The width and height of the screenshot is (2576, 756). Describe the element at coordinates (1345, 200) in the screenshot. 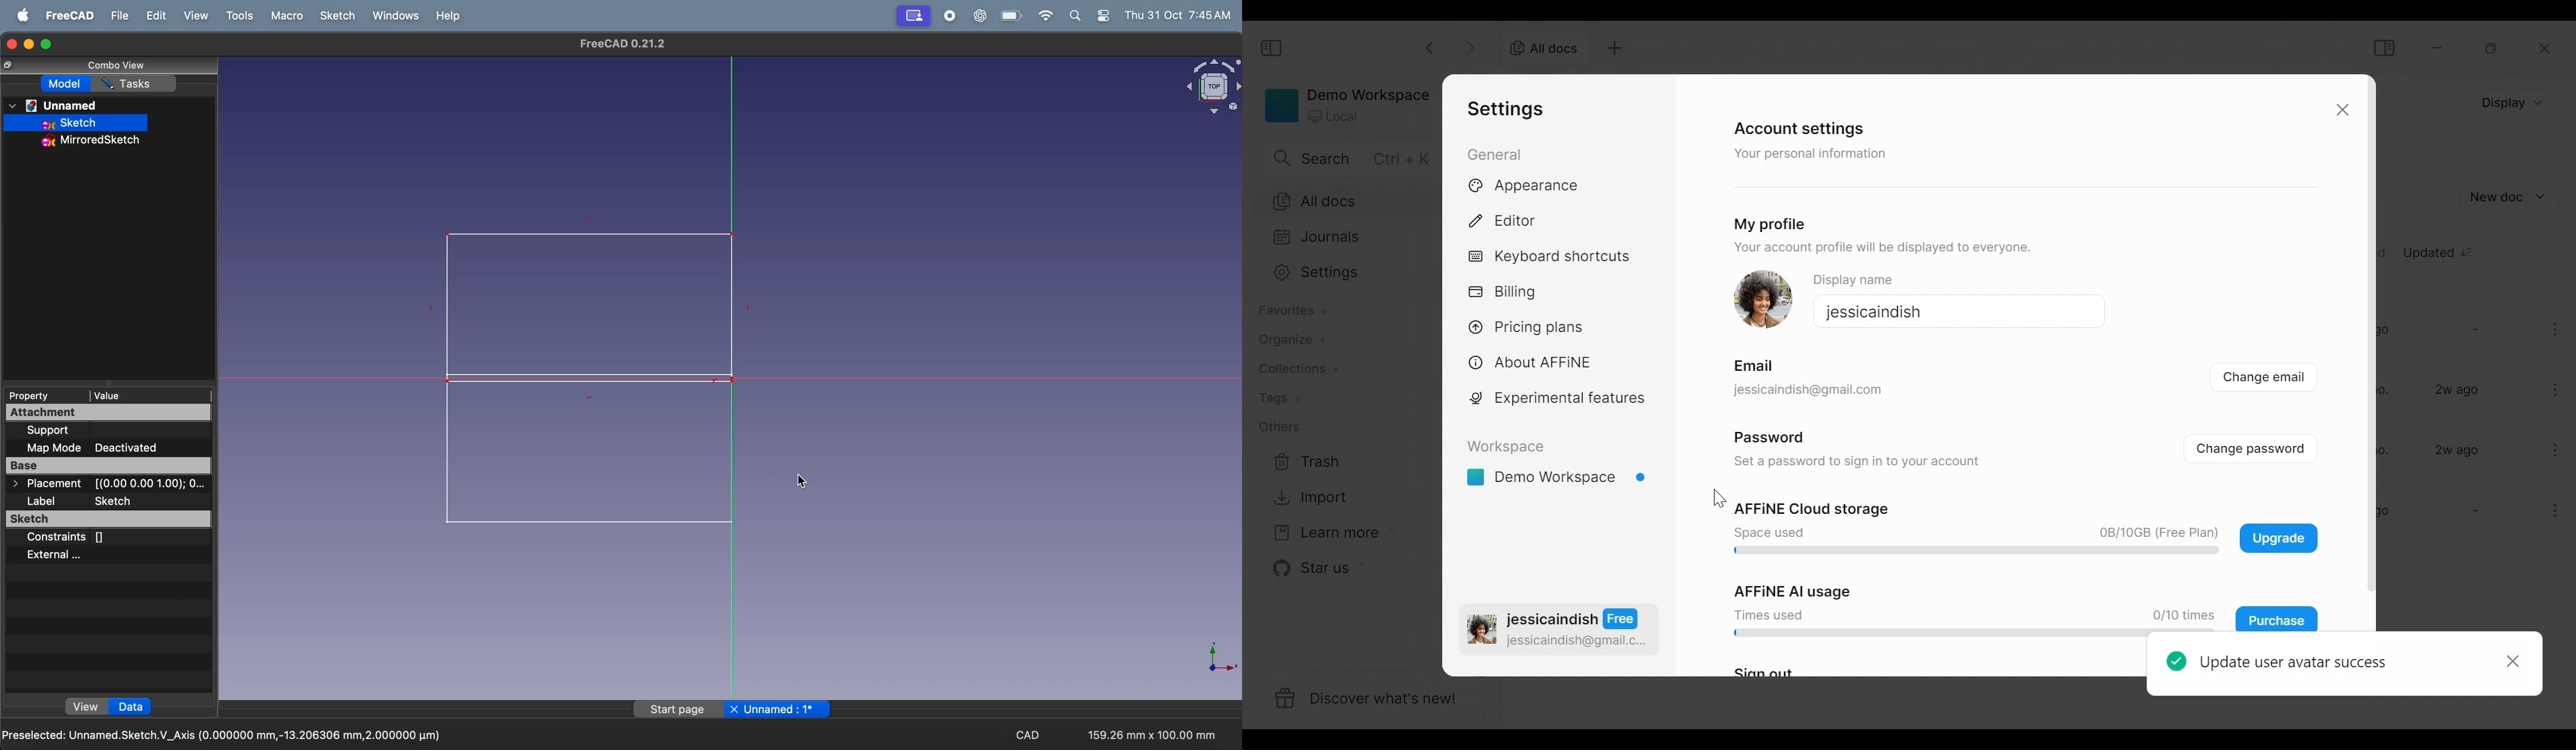

I see `All documents` at that location.